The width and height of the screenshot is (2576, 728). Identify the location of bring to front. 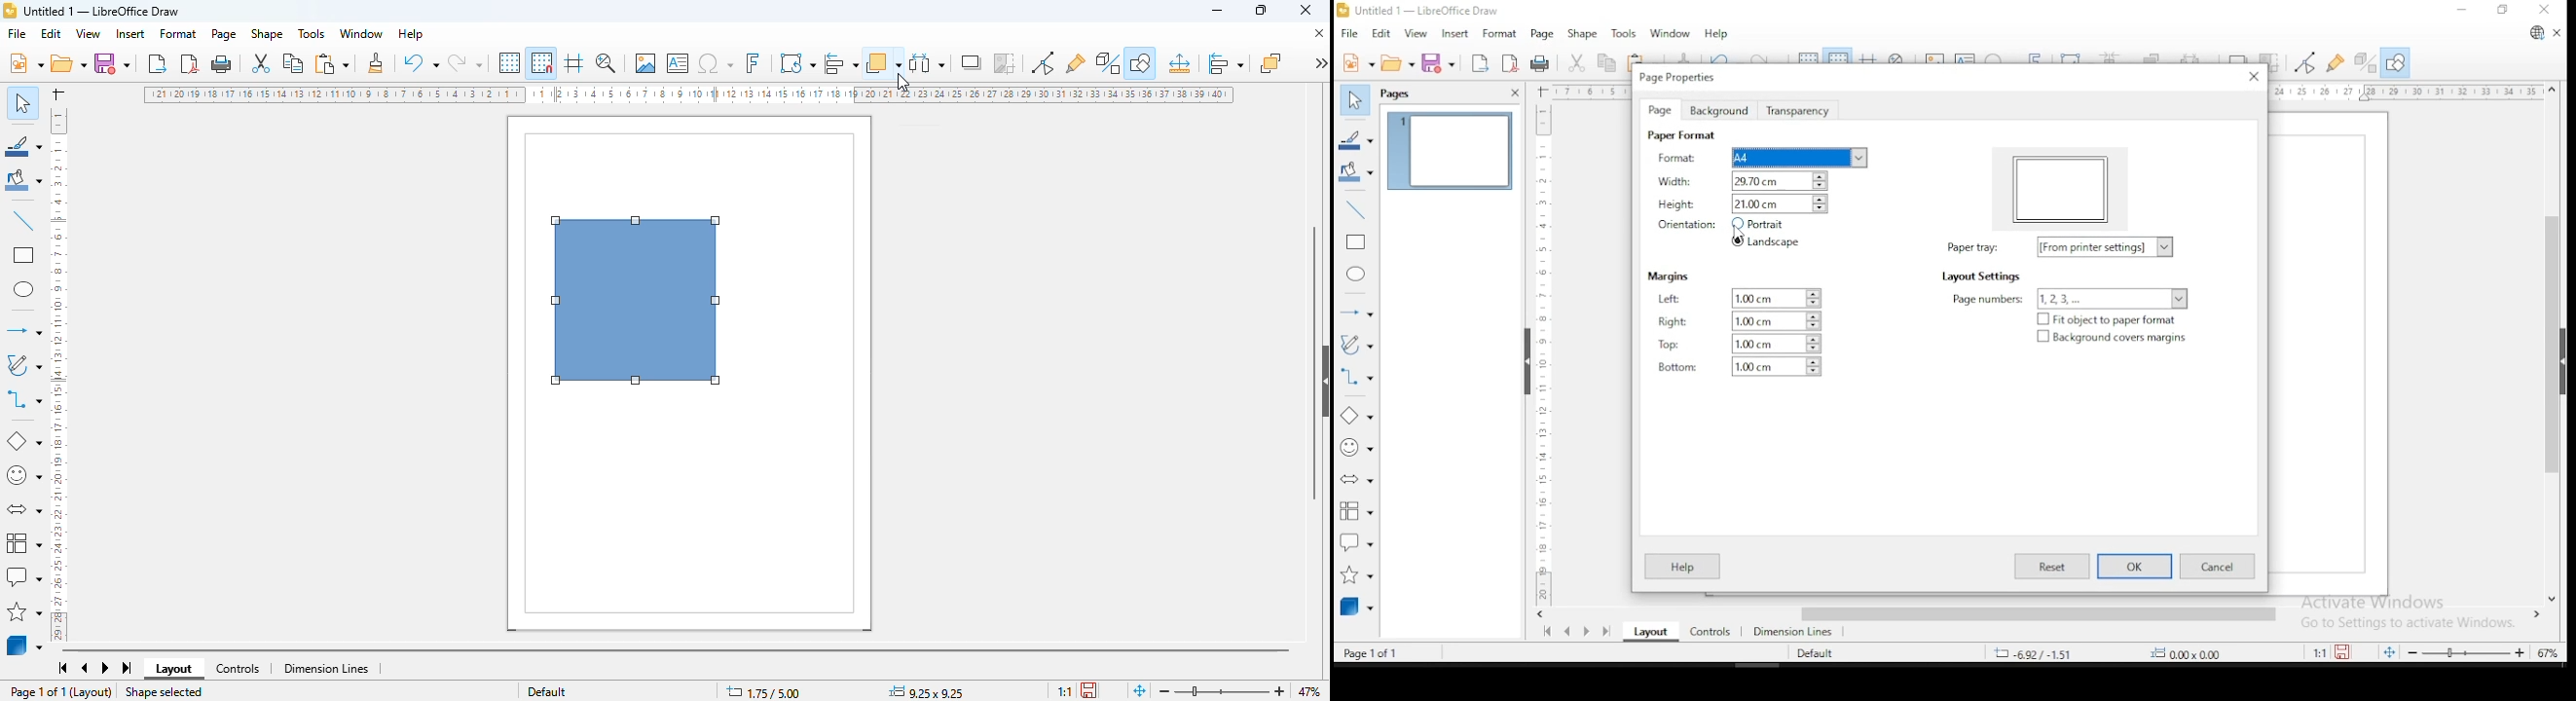
(1270, 62).